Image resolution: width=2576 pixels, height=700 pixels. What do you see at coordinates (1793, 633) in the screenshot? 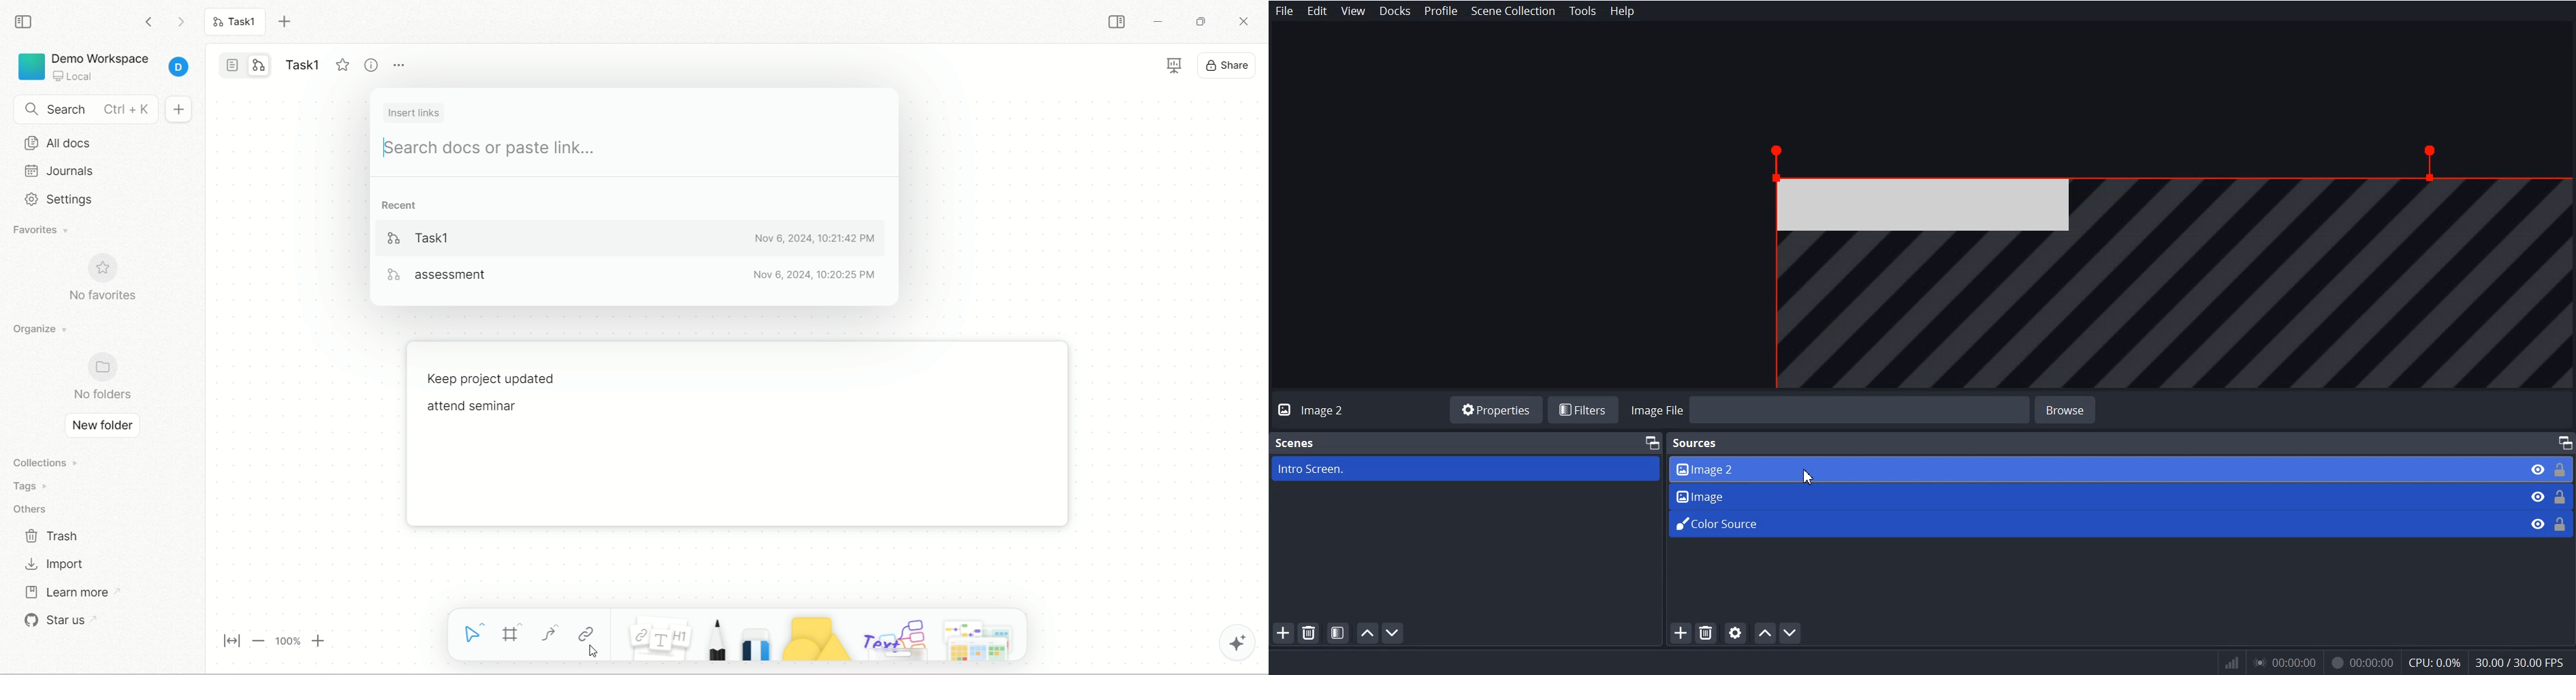
I see `Move Scene down` at bounding box center [1793, 633].